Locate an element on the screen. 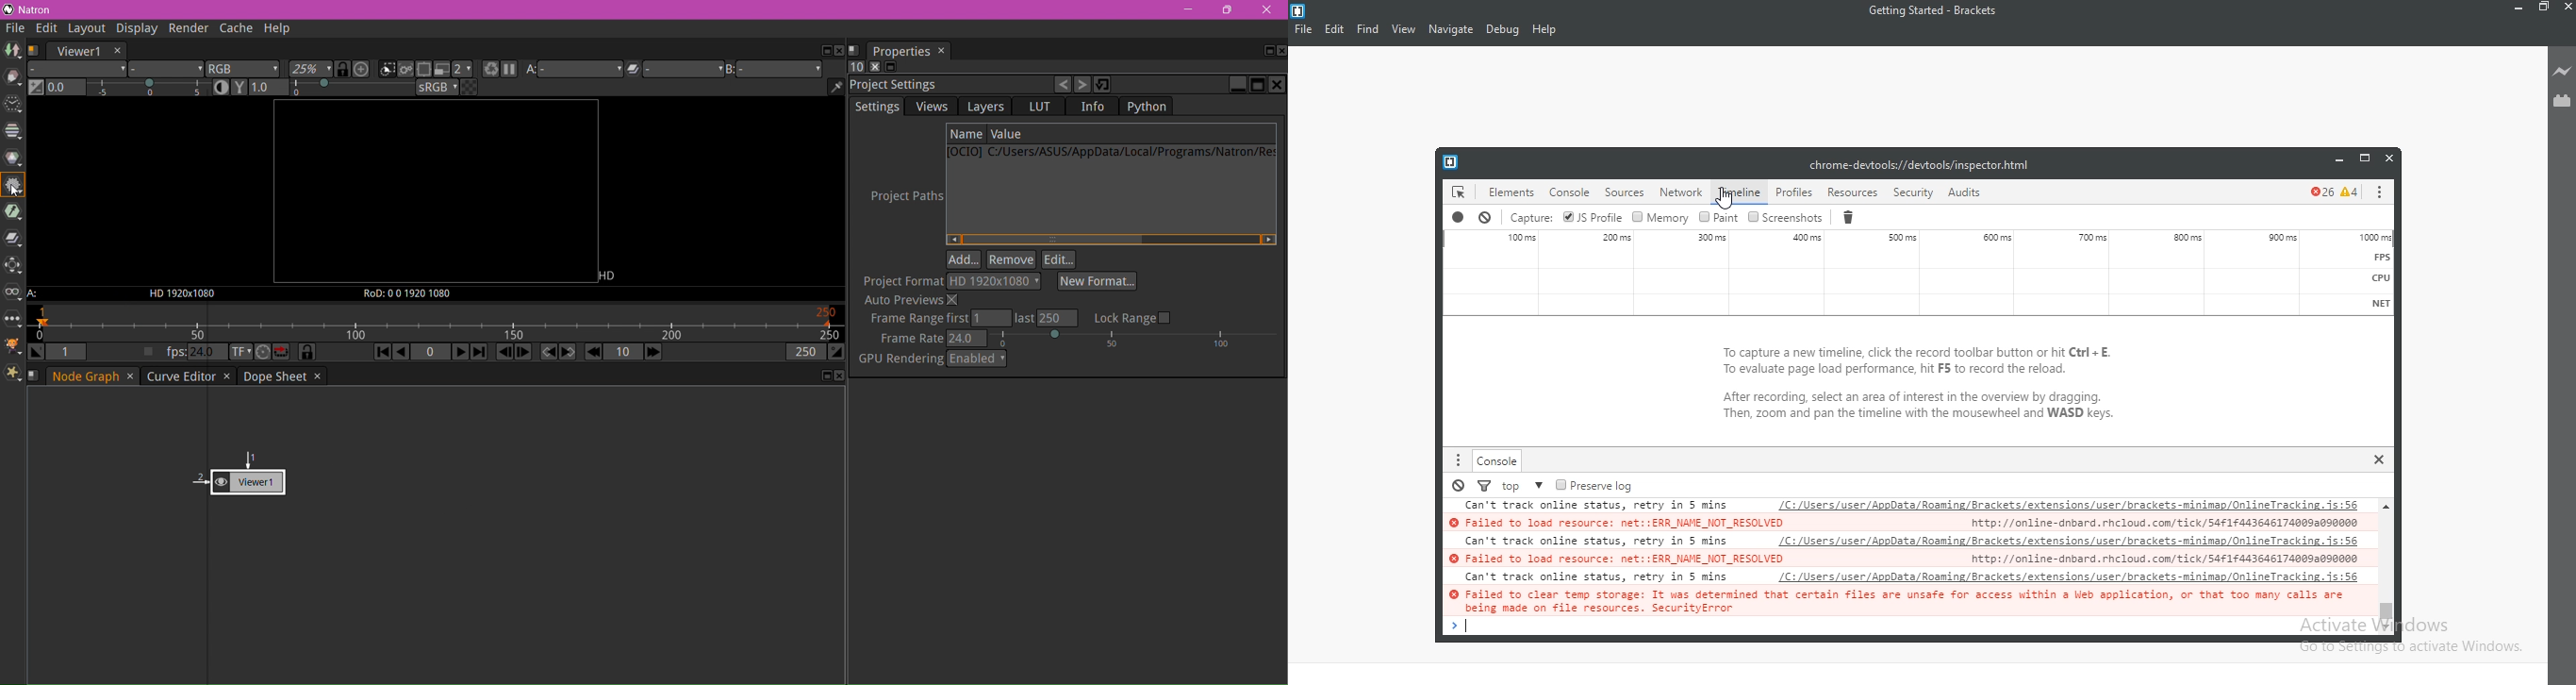 This screenshot has width=2576, height=700. Debug is located at coordinates (1503, 29).